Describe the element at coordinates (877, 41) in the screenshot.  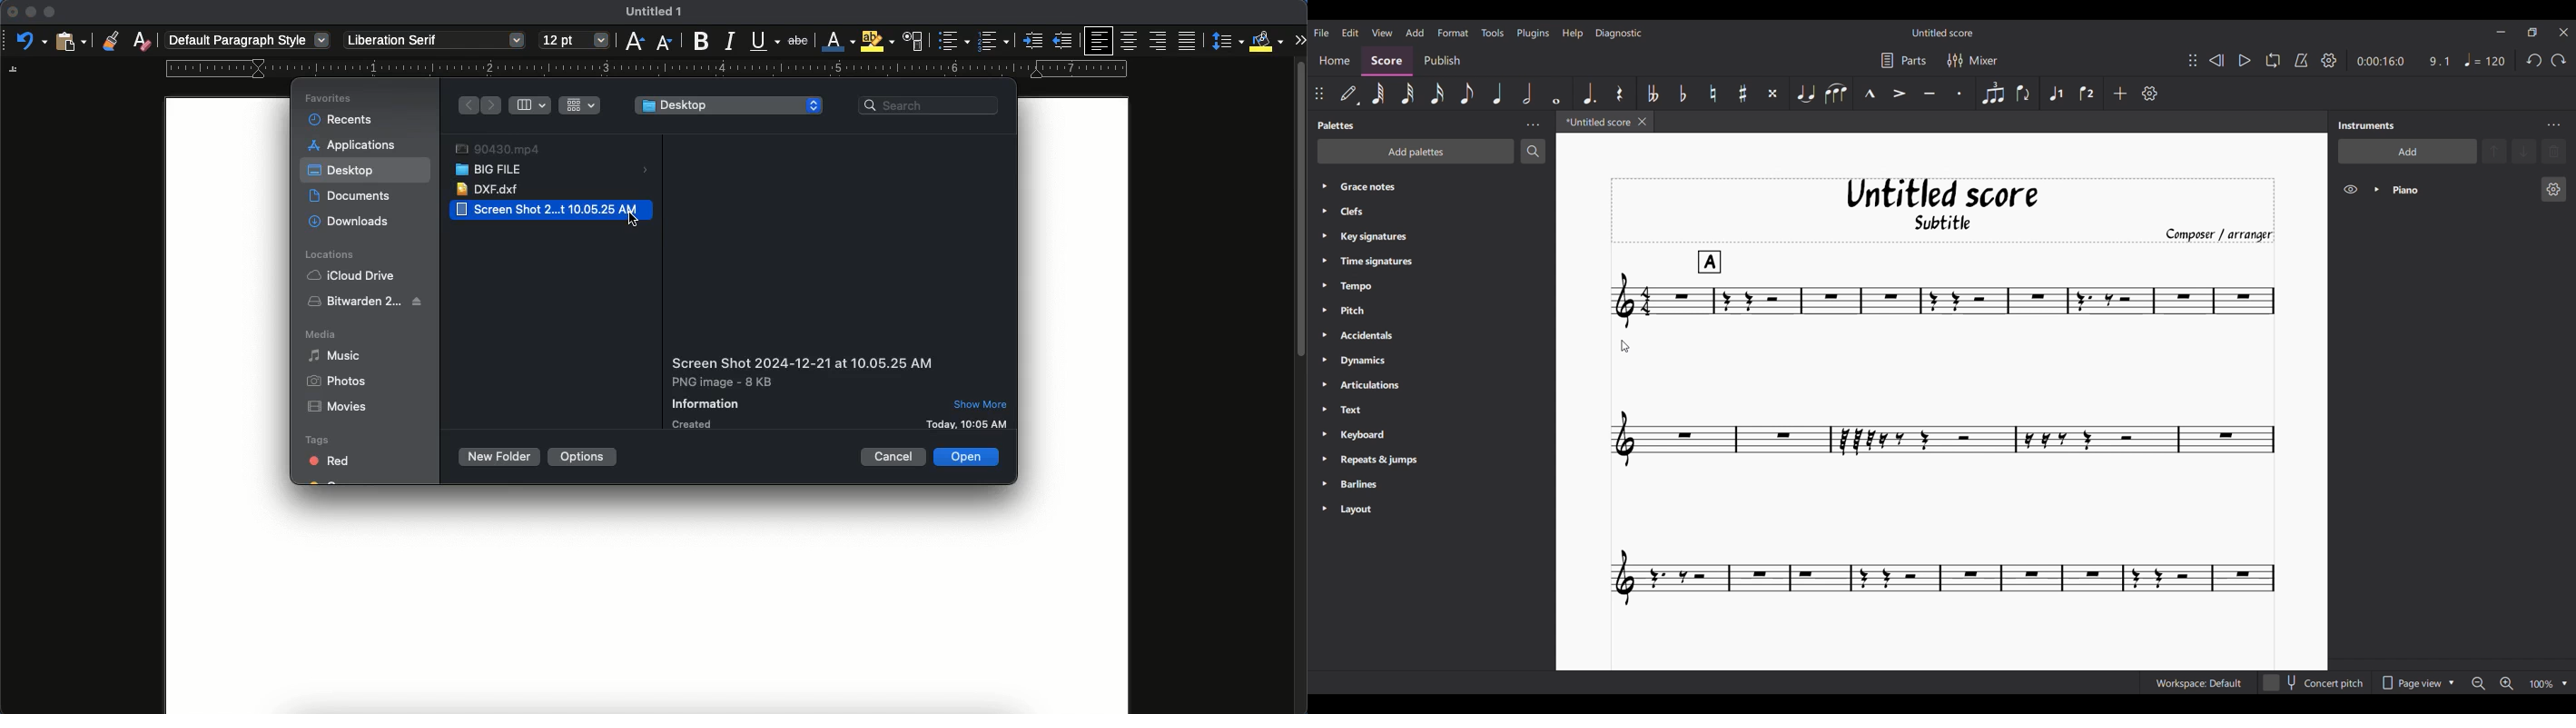
I see `highlight color` at that location.